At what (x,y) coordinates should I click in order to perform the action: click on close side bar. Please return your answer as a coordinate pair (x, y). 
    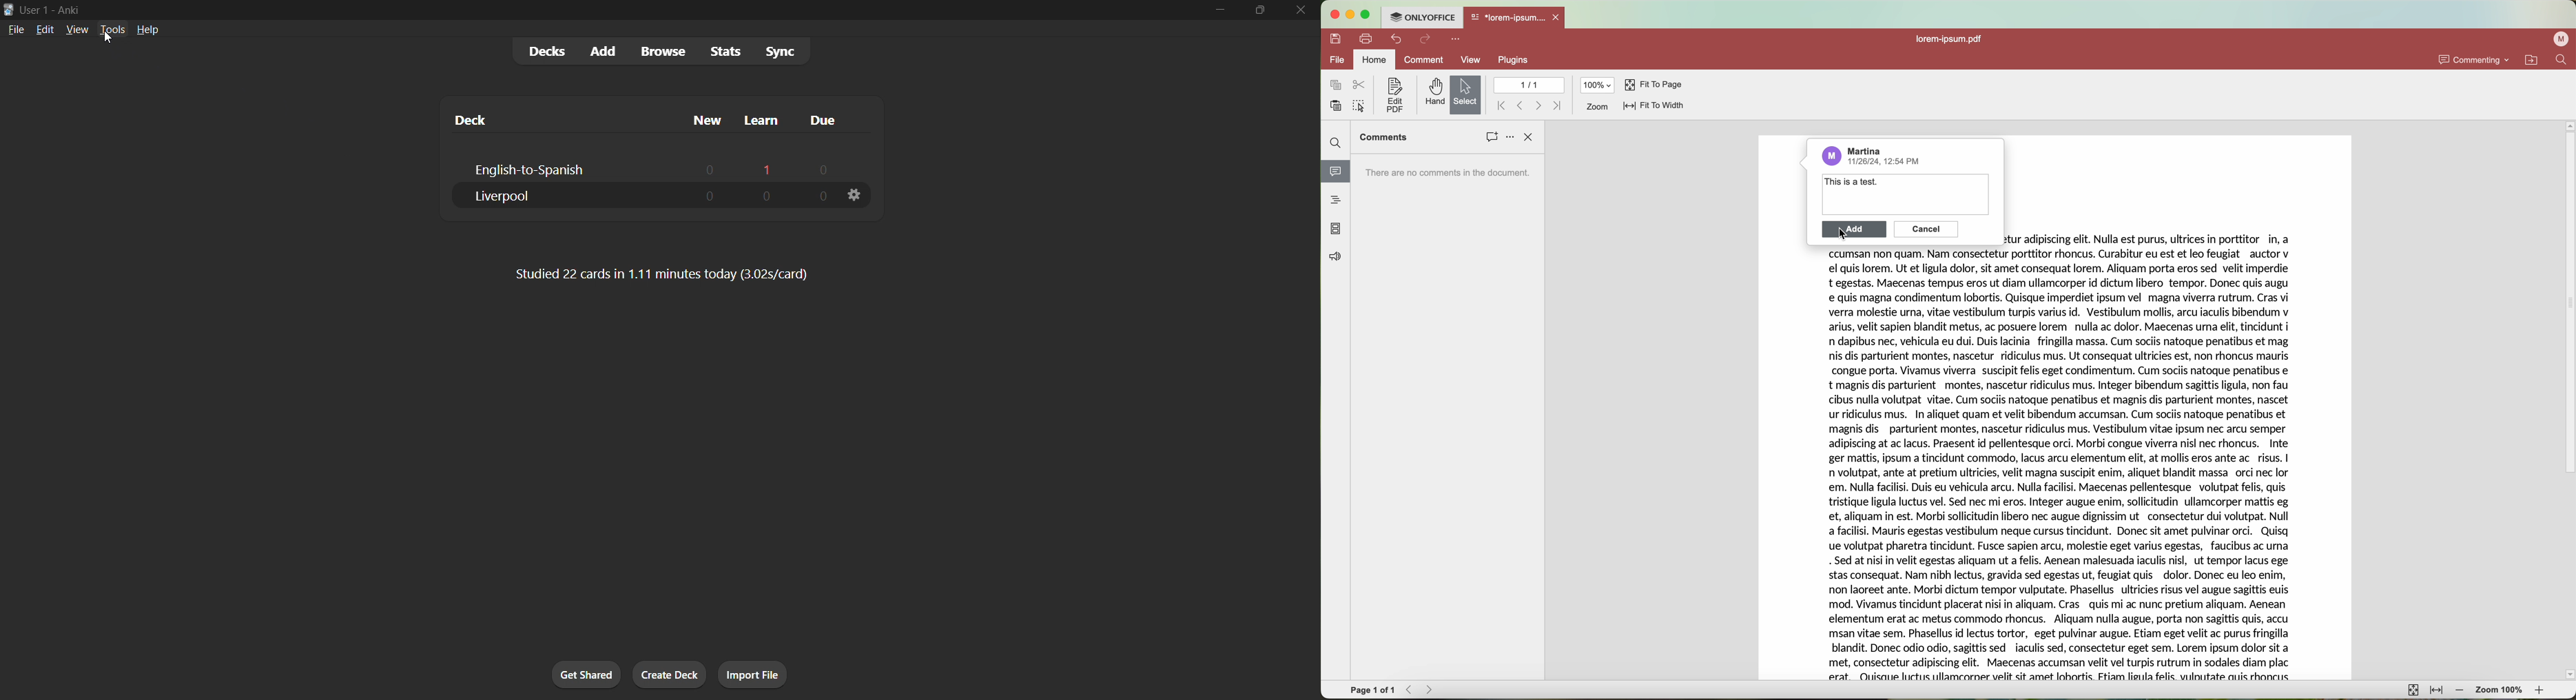
    Looking at the image, I should click on (1529, 137).